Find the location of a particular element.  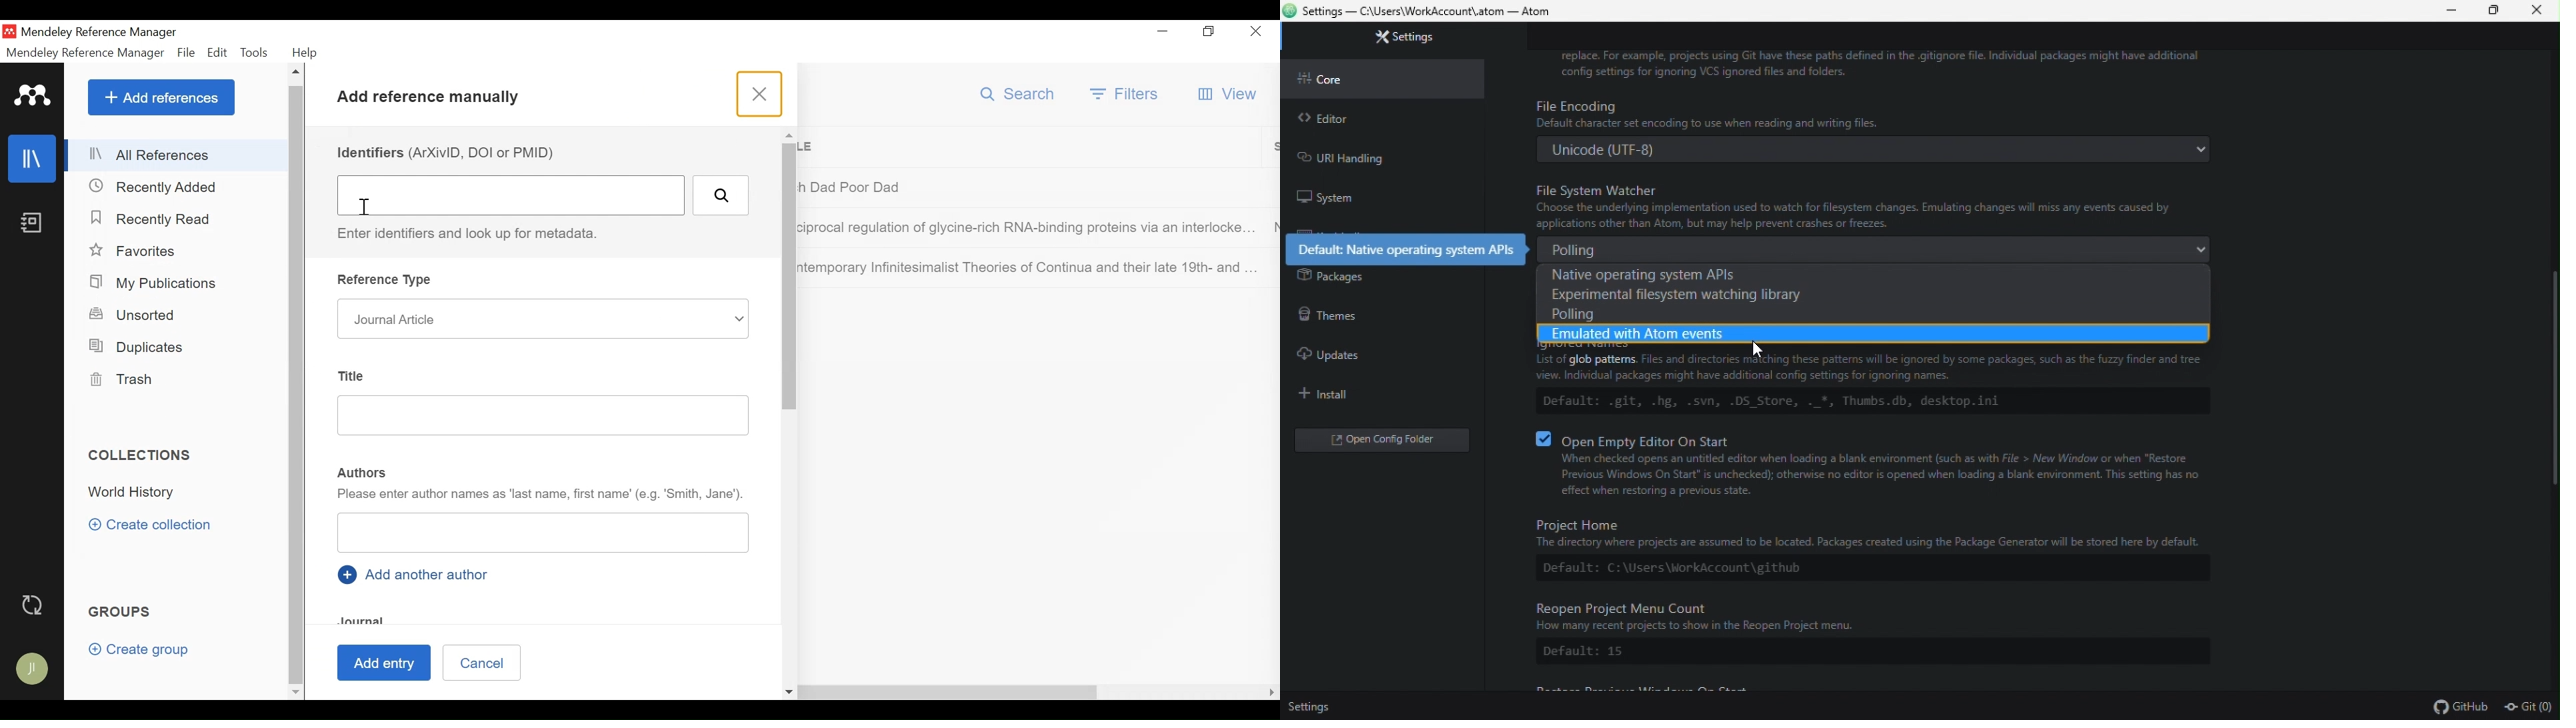

Enter Identifiers and look up to metadata is located at coordinates (473, 234).